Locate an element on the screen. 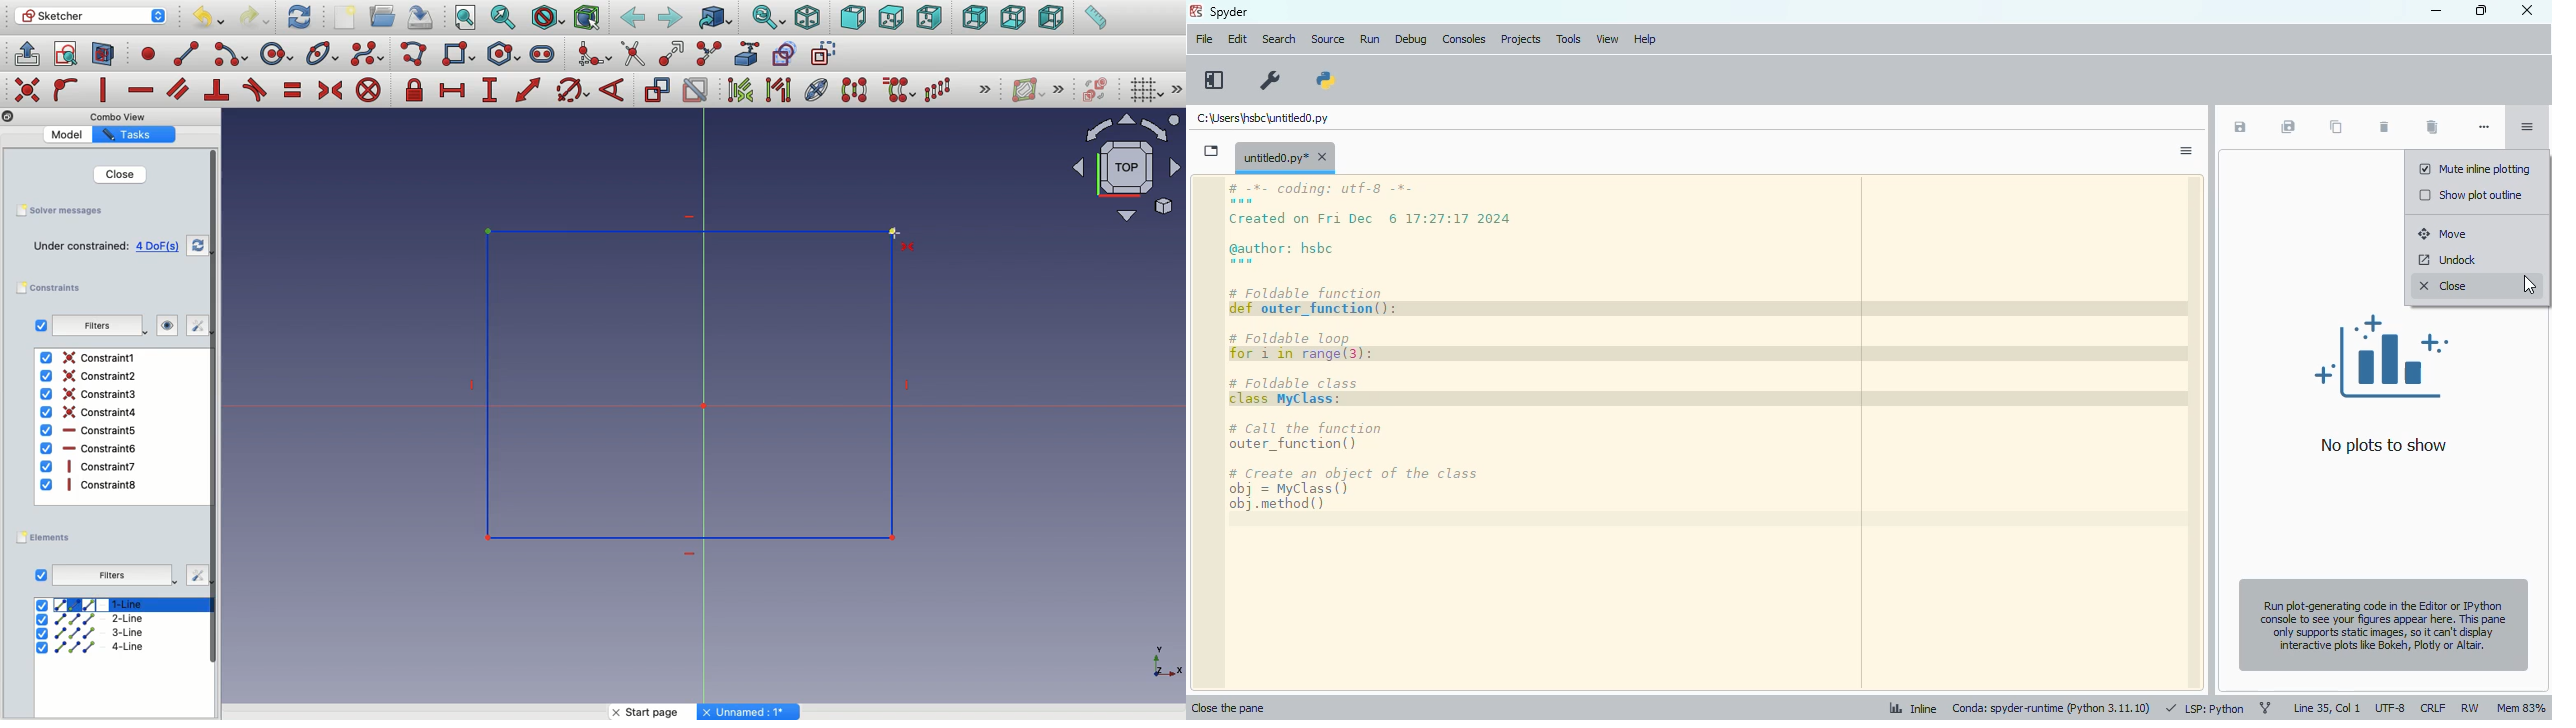 The image size is (2576, 728). constrain lock is located at coordinates (417, 91).